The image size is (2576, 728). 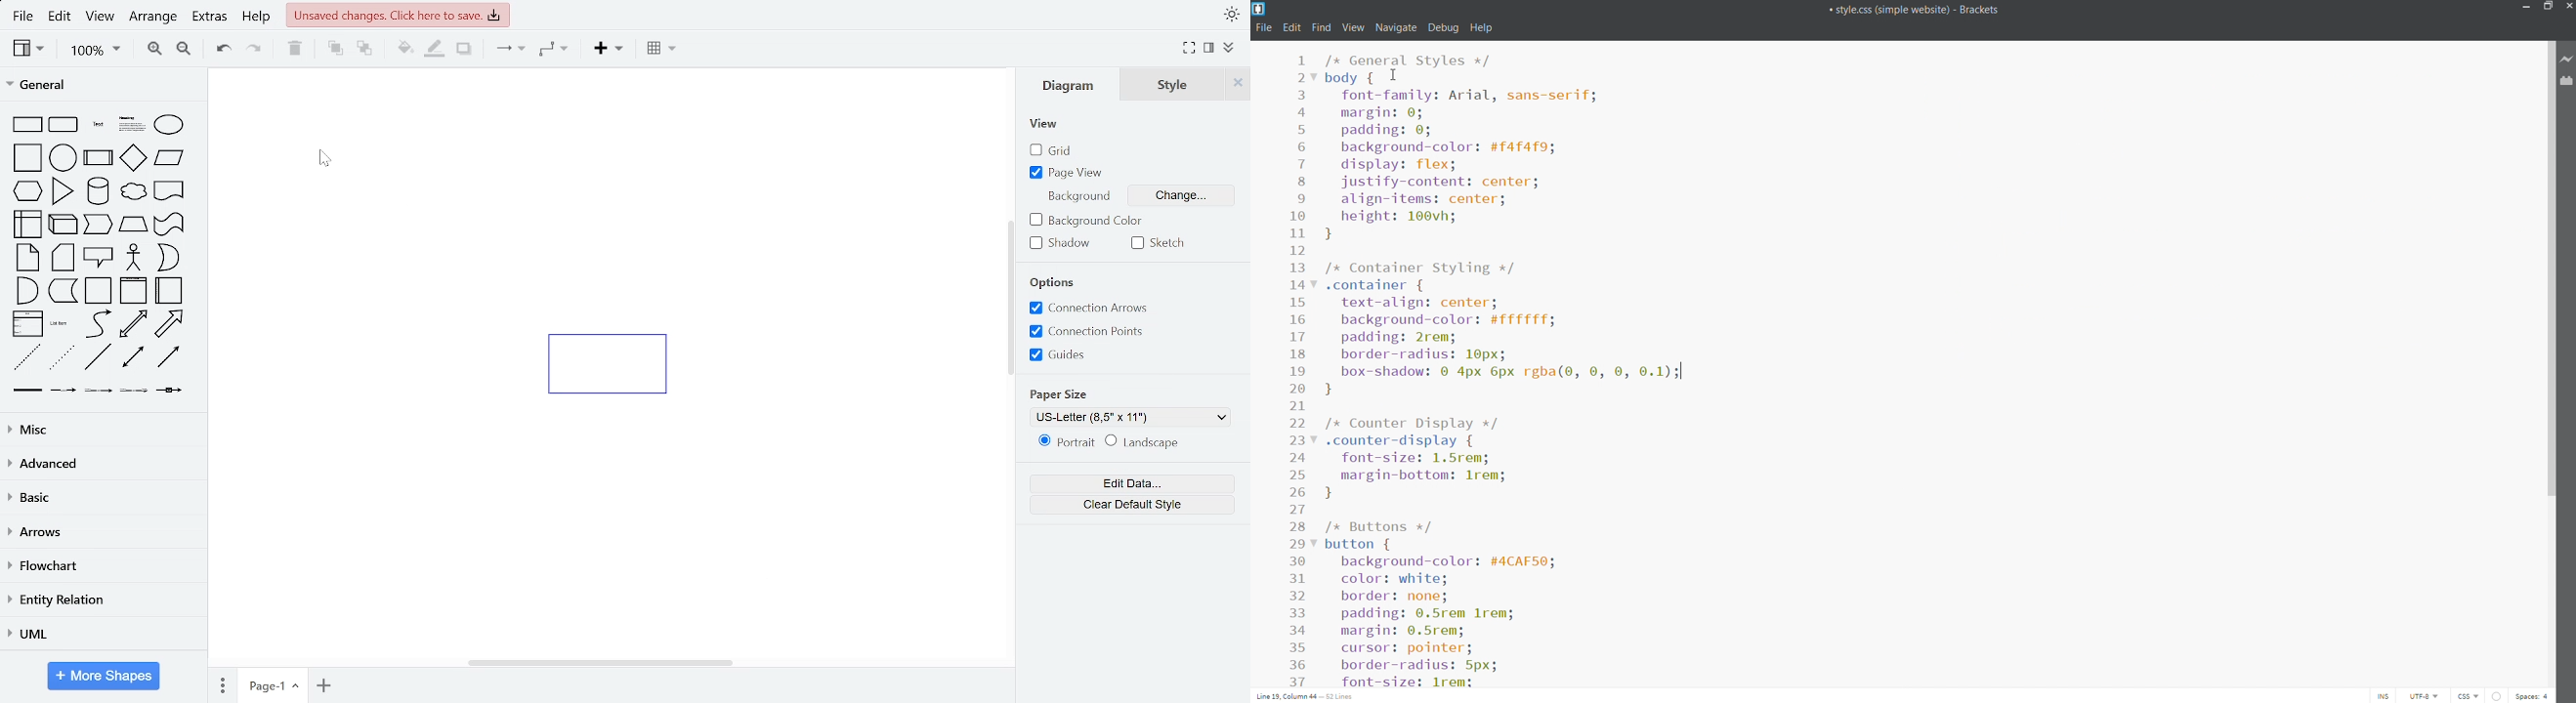 What do you see at coordinates (1232, 15) in the screenshot?
I see `apearence` at bounding box center [1232, 15].